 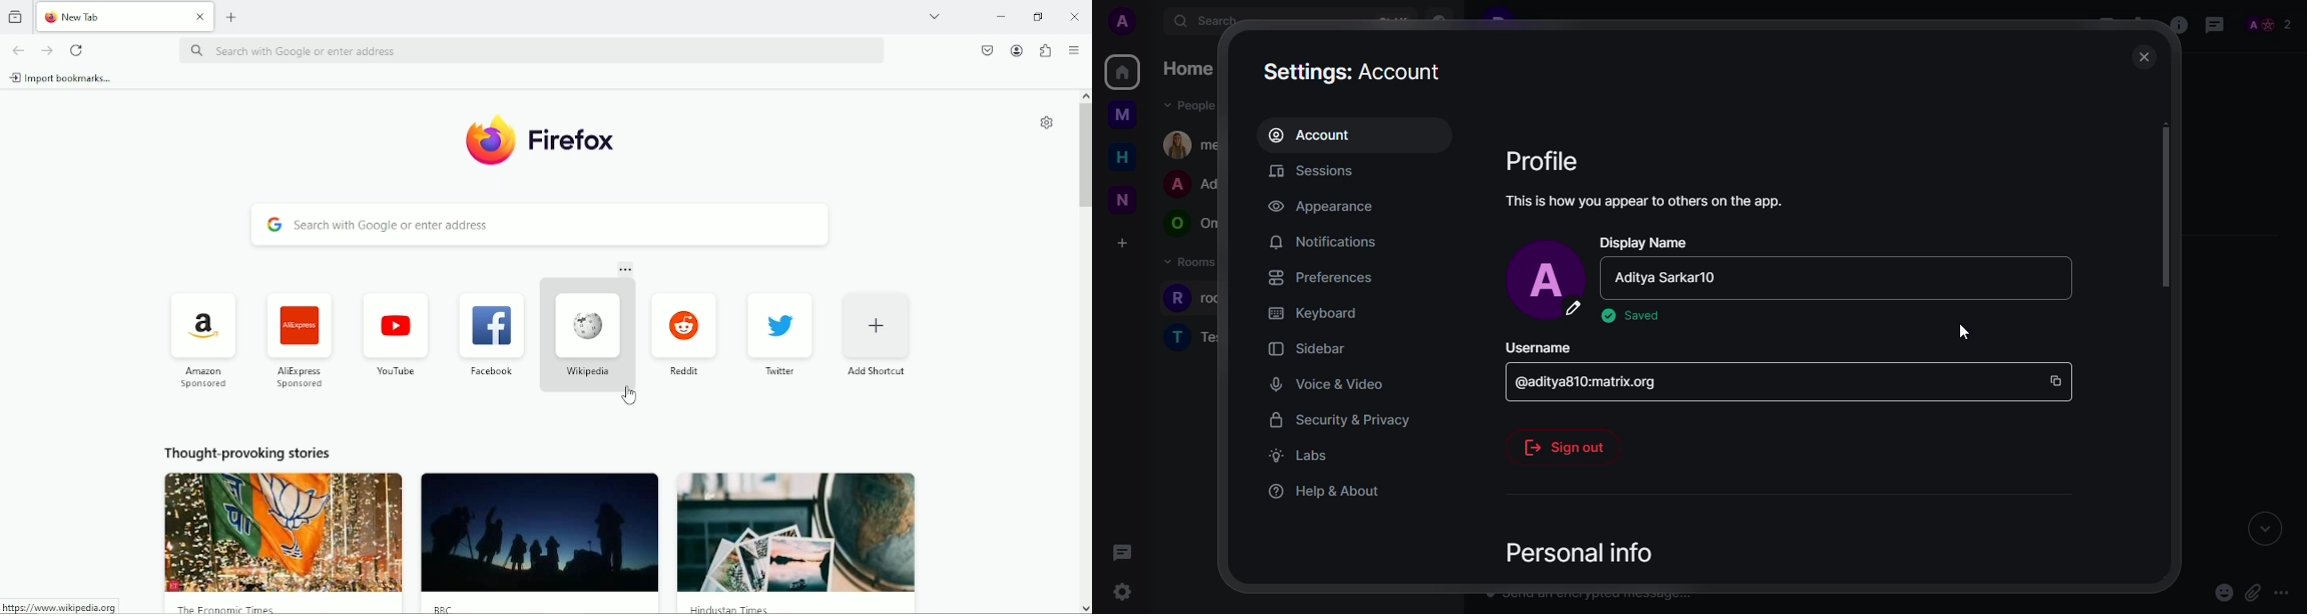 What do you see at coordinates (491, 331) in the screenshot?
I see `Facebook` at bounding box center [491, 331].